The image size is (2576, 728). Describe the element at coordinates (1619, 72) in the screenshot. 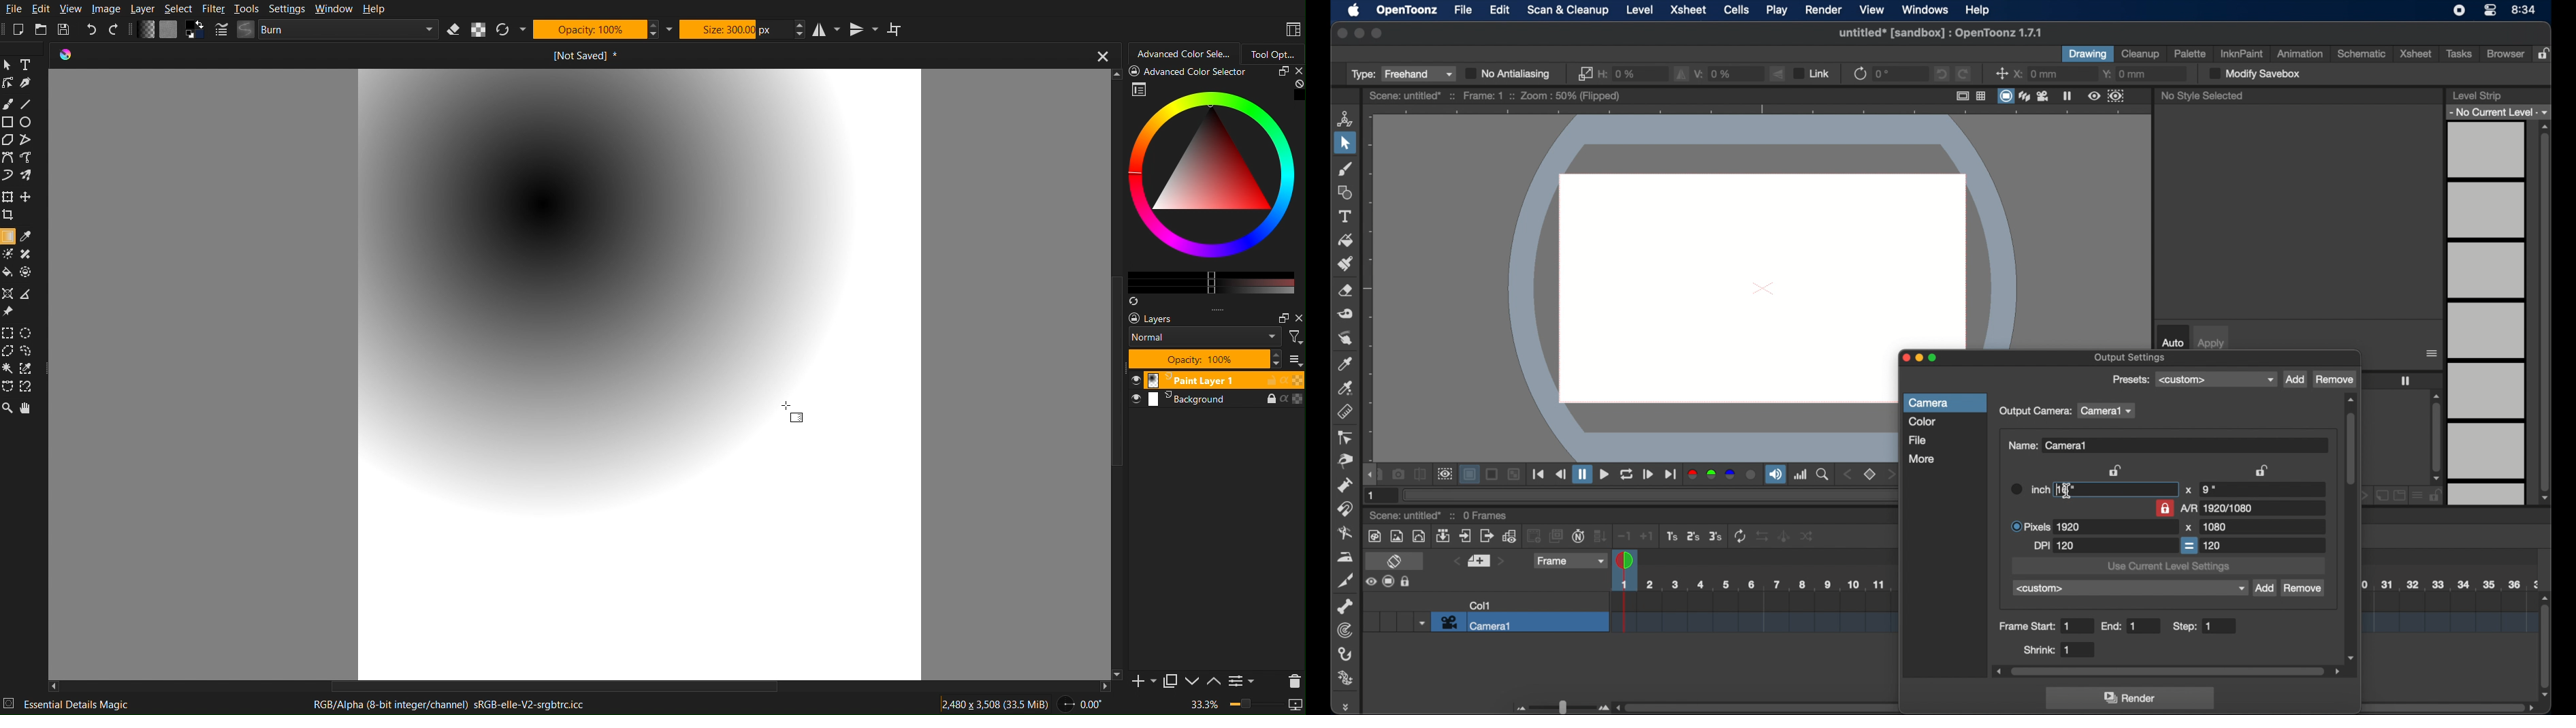

I see `h` at that location.